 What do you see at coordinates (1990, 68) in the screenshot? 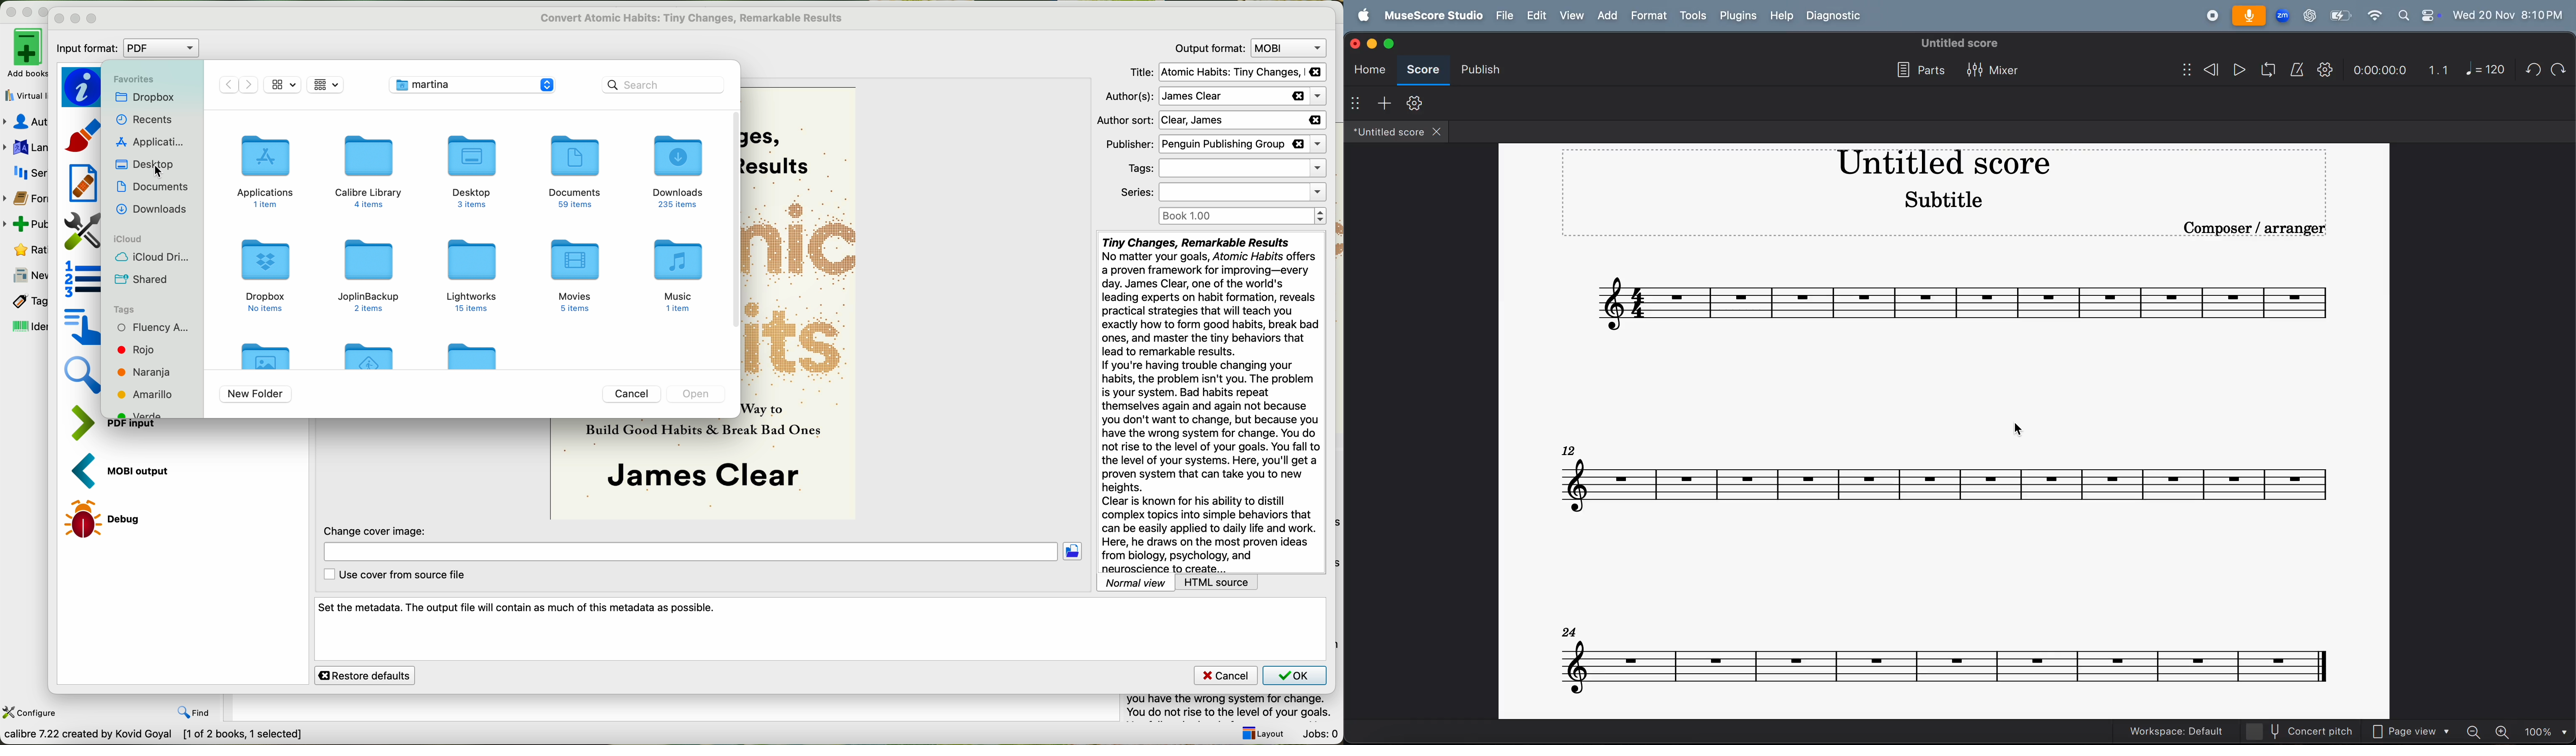
I see `mixer` at bounding box center [1990, 68].